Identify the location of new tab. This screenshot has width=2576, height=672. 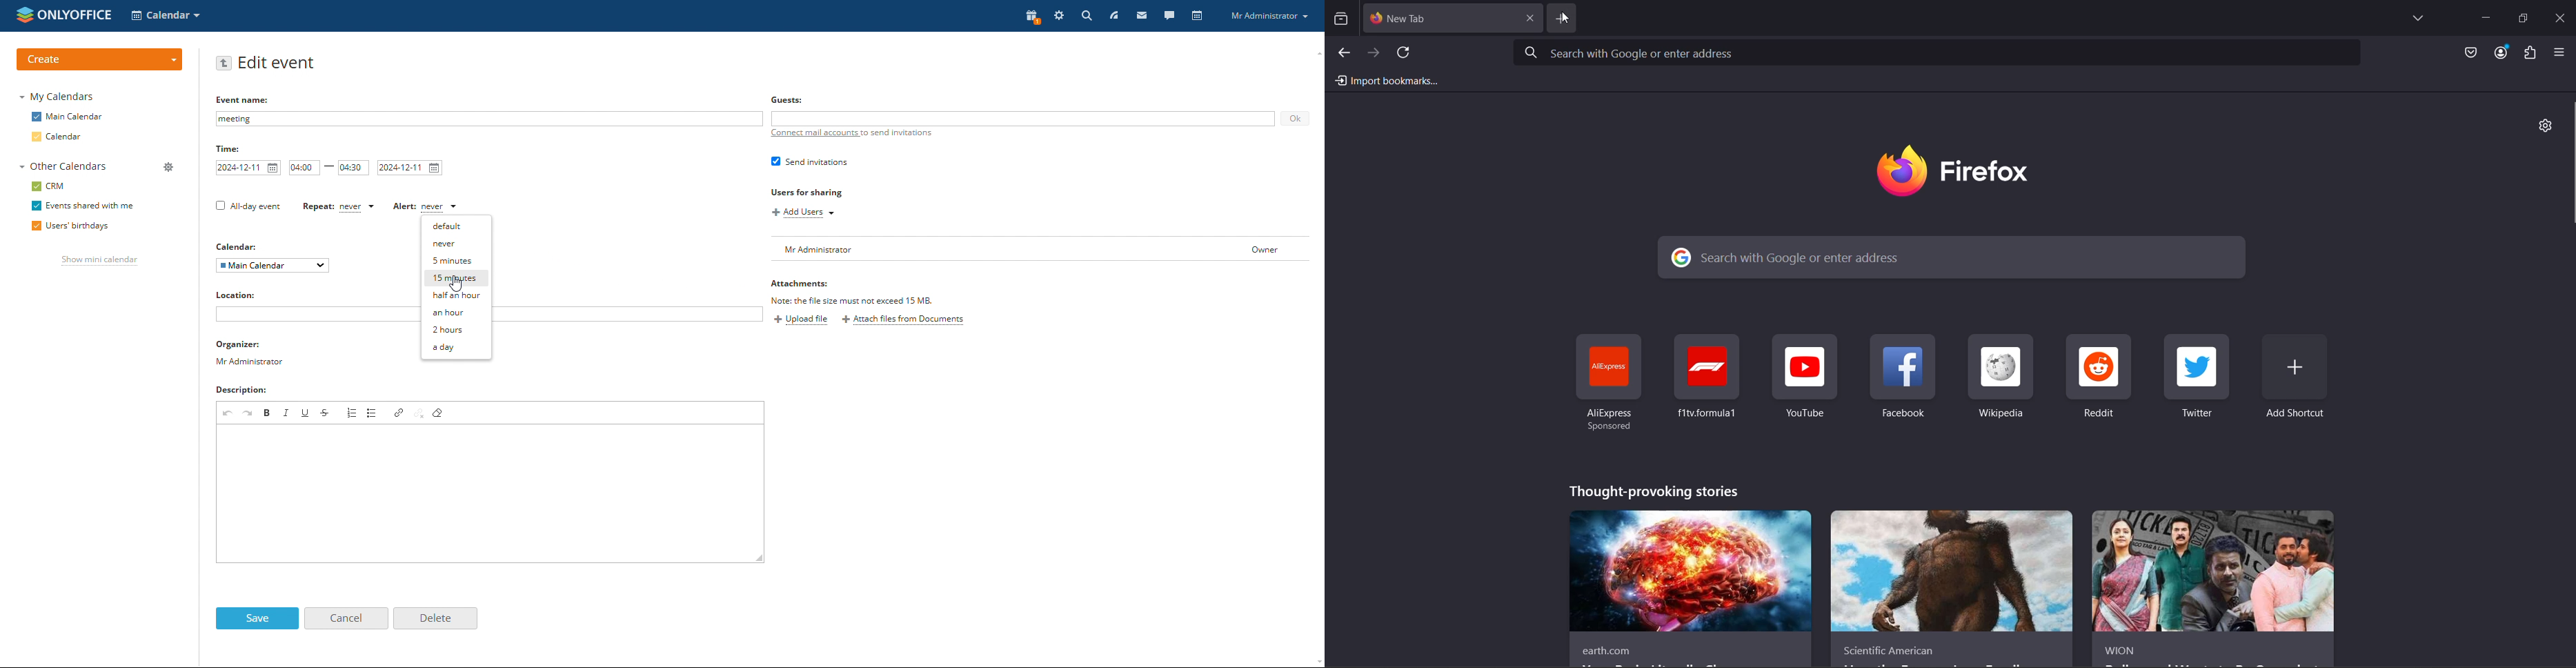
(1440, 19).